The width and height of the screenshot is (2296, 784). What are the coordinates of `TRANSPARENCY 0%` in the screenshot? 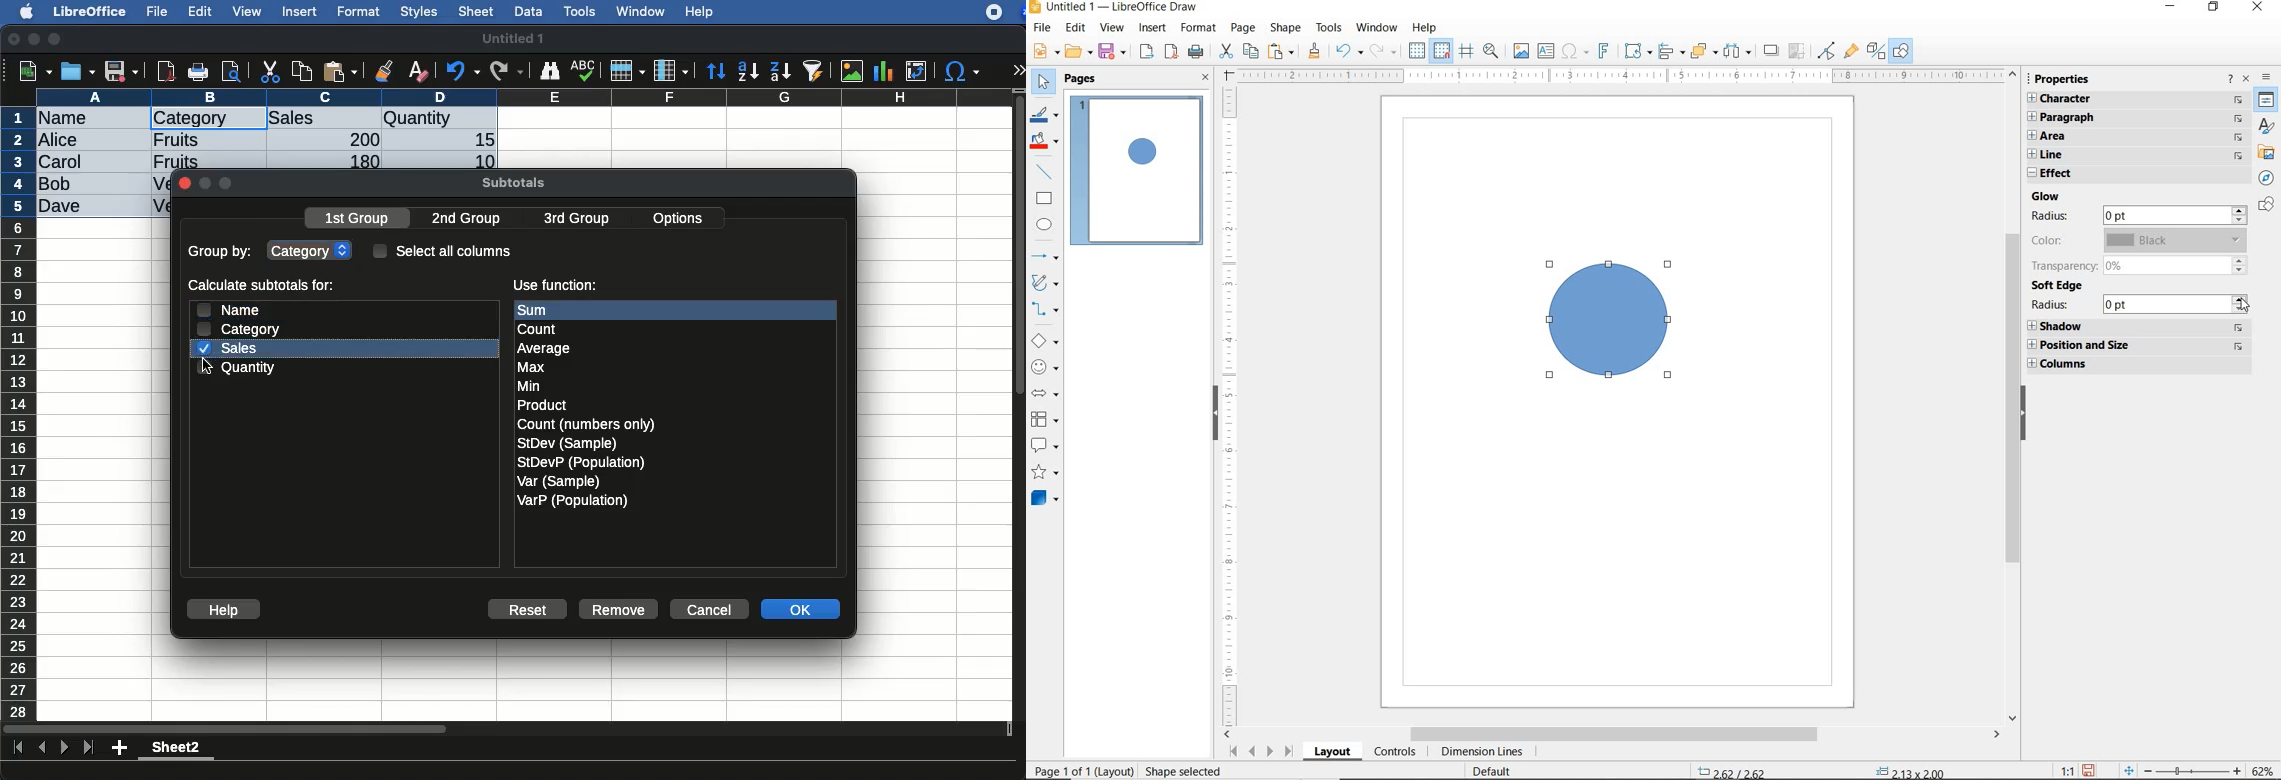 It's located at (2127, 264).